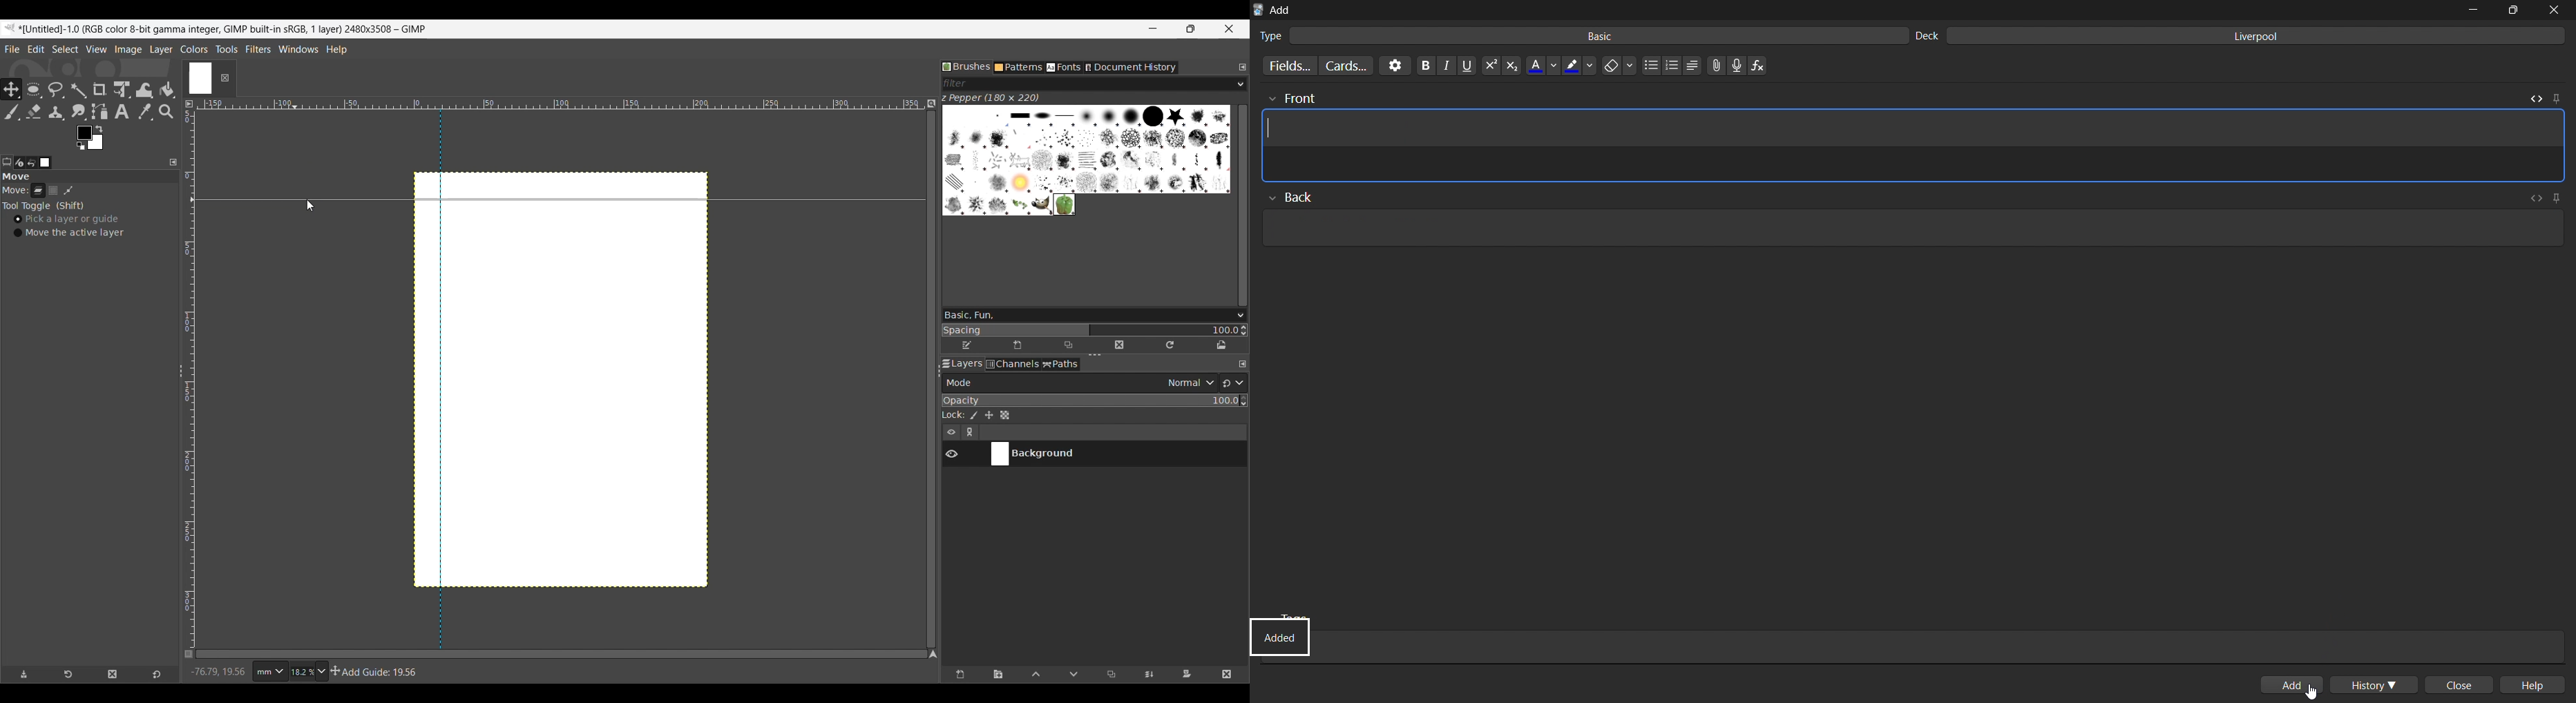 The width and height of the screenshot is (2576, 728). I want to click on Windows menu, so click(298, 48).